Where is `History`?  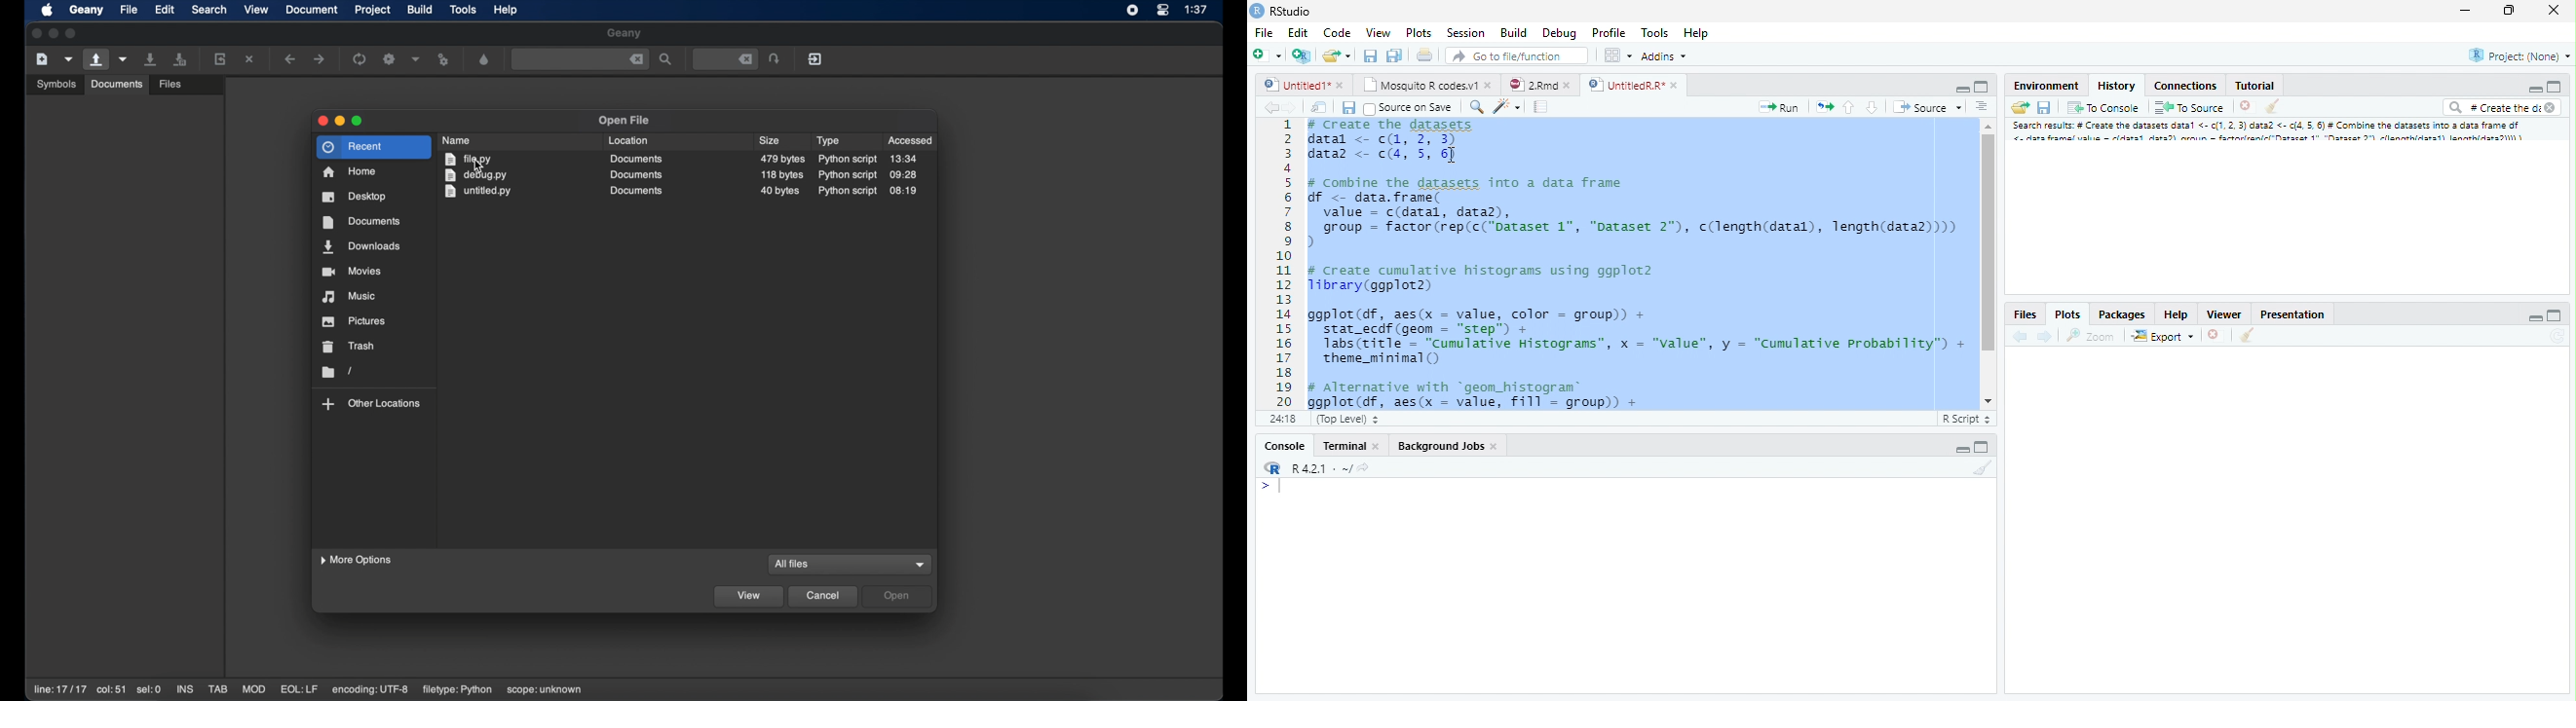
History is located at coordinates (2116, 85).